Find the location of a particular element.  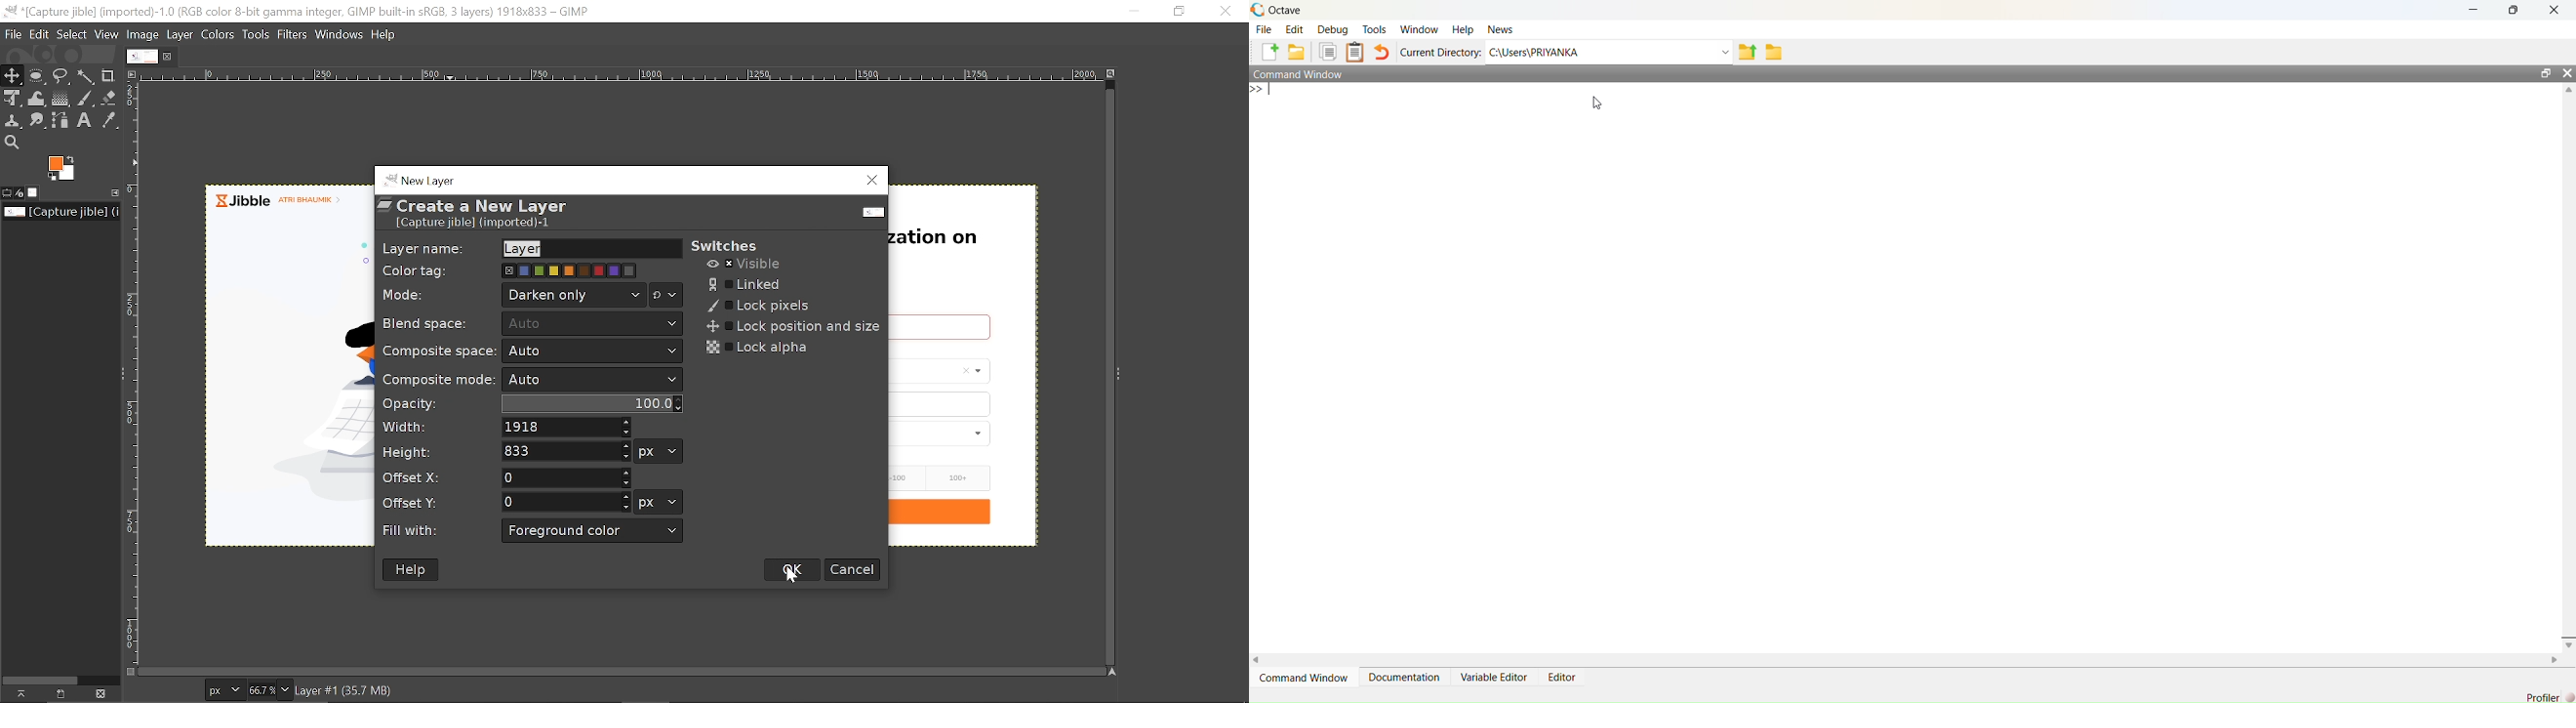

Toggle quick mask on/off is located at coordinates (129, 672).